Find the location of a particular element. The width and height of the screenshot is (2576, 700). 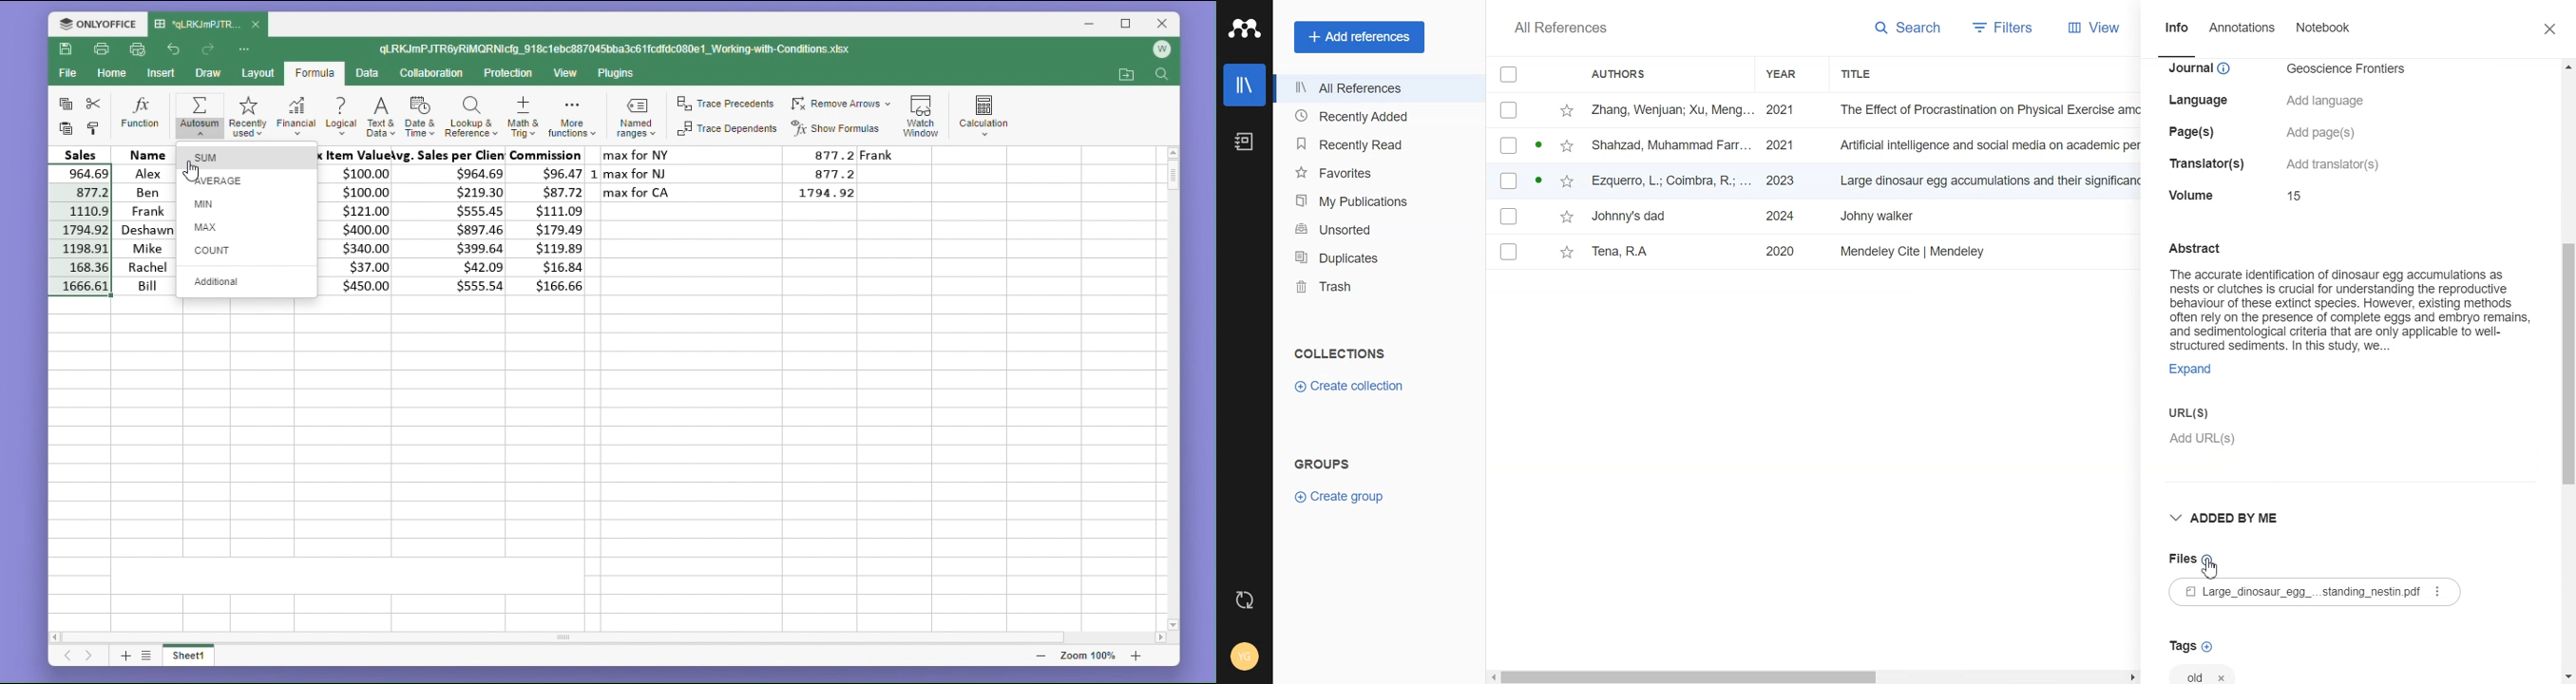

Checkbox is located at coordinates (1509, 146).